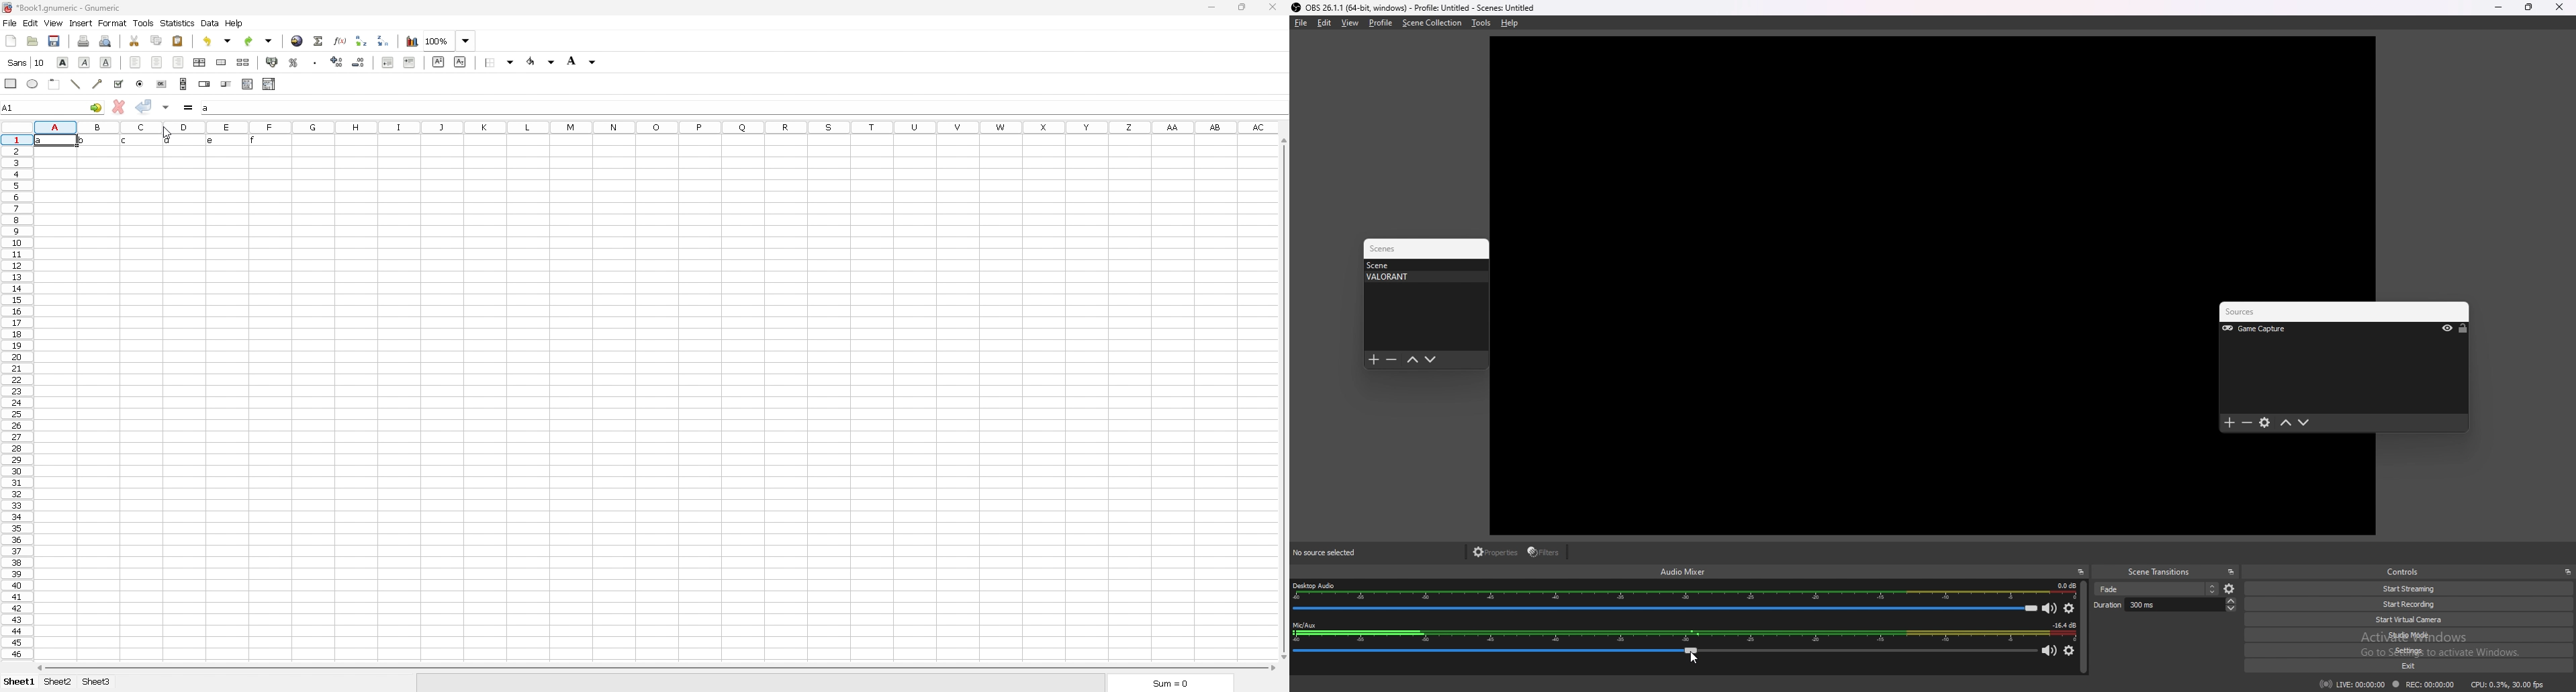 This screenshot has height=700, width=2576. Describe the element at coordinates (189, 107) in the screenshot. I see `formula` at that location.